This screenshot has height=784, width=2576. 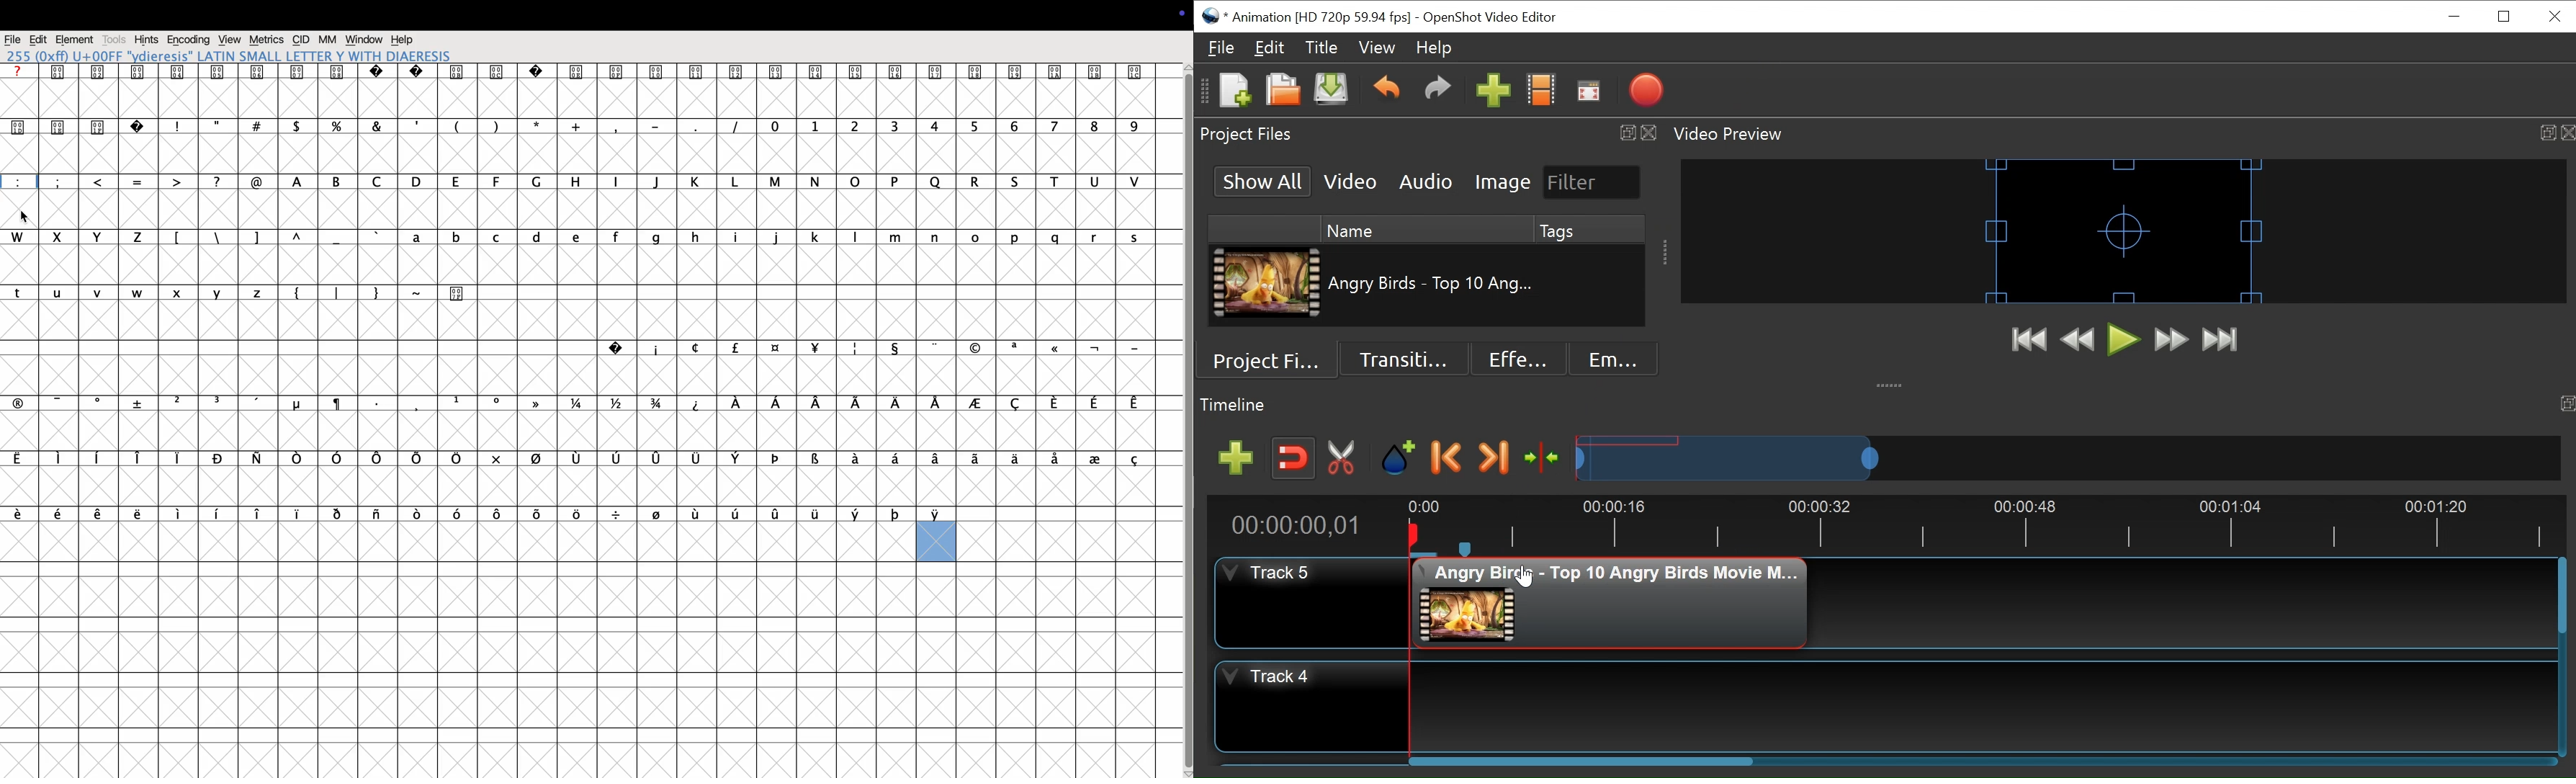 What do you see at coordinates (1493, 94) in the screenshot?
I see `Import Files` at bounding box center [1493, 94].